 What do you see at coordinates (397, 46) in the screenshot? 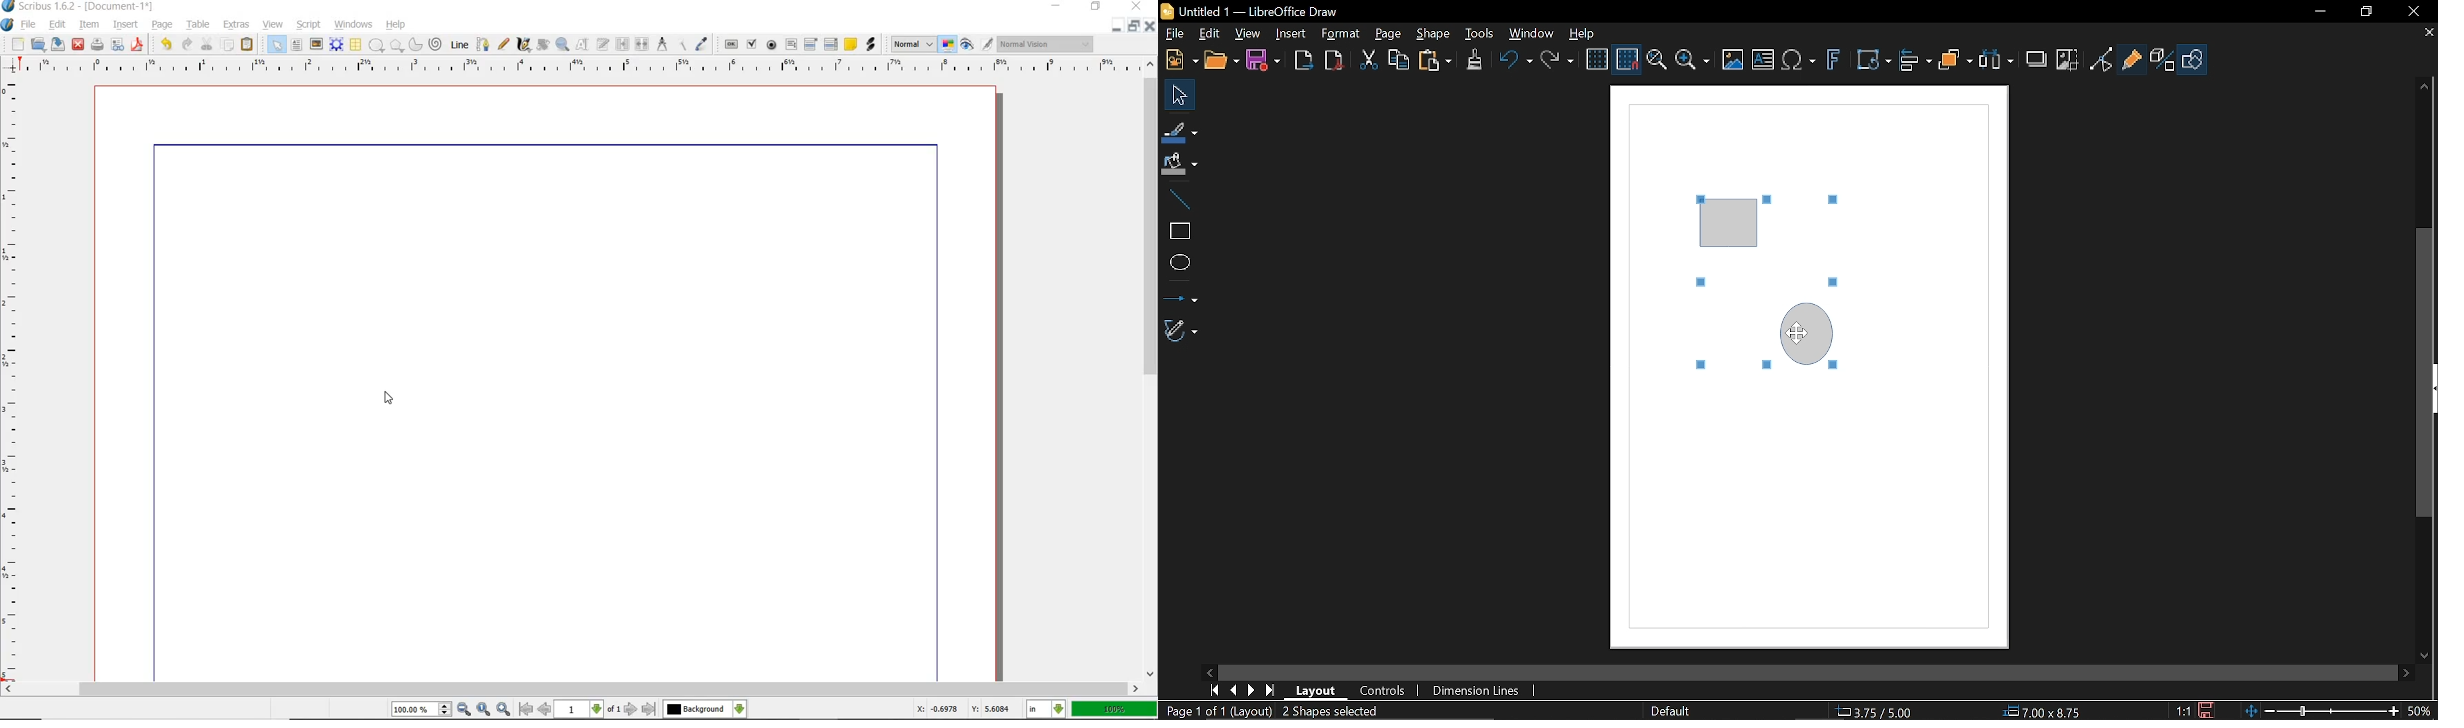
I see `POLYGON` at bounding box center [397, 46].